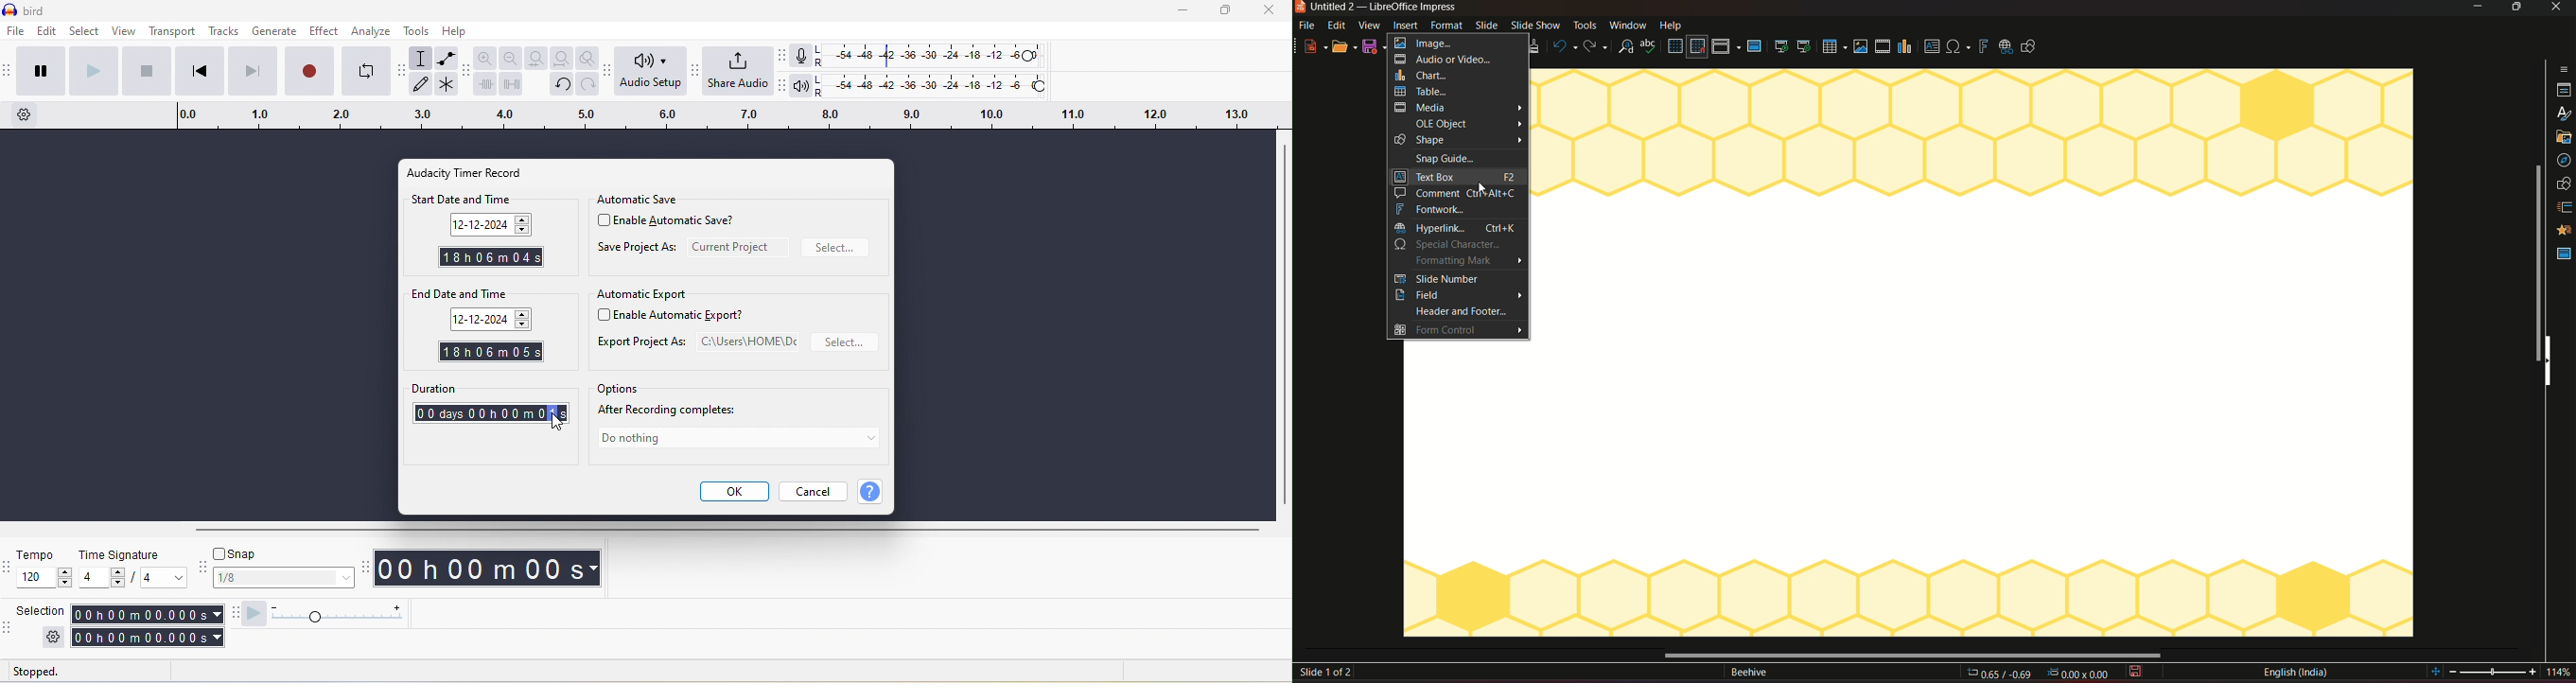  I want to click on enable looping, so click(368, 71).